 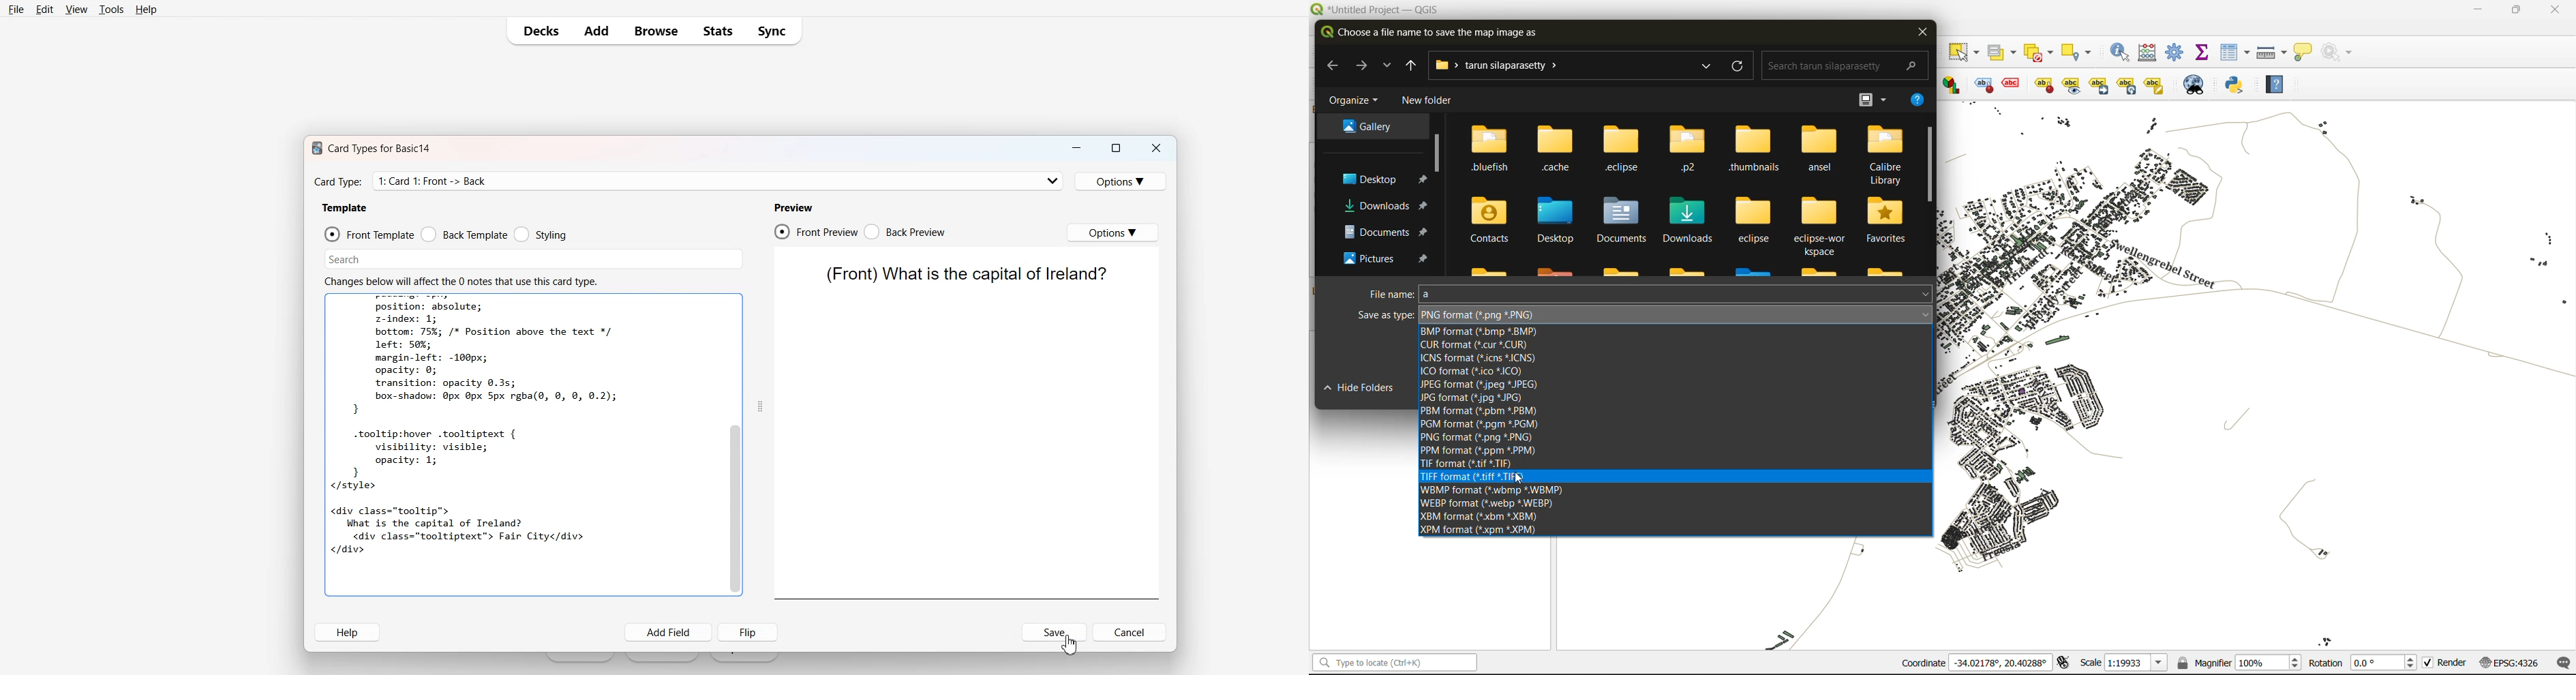 I want to click on help, so click(x=2281, y=84).